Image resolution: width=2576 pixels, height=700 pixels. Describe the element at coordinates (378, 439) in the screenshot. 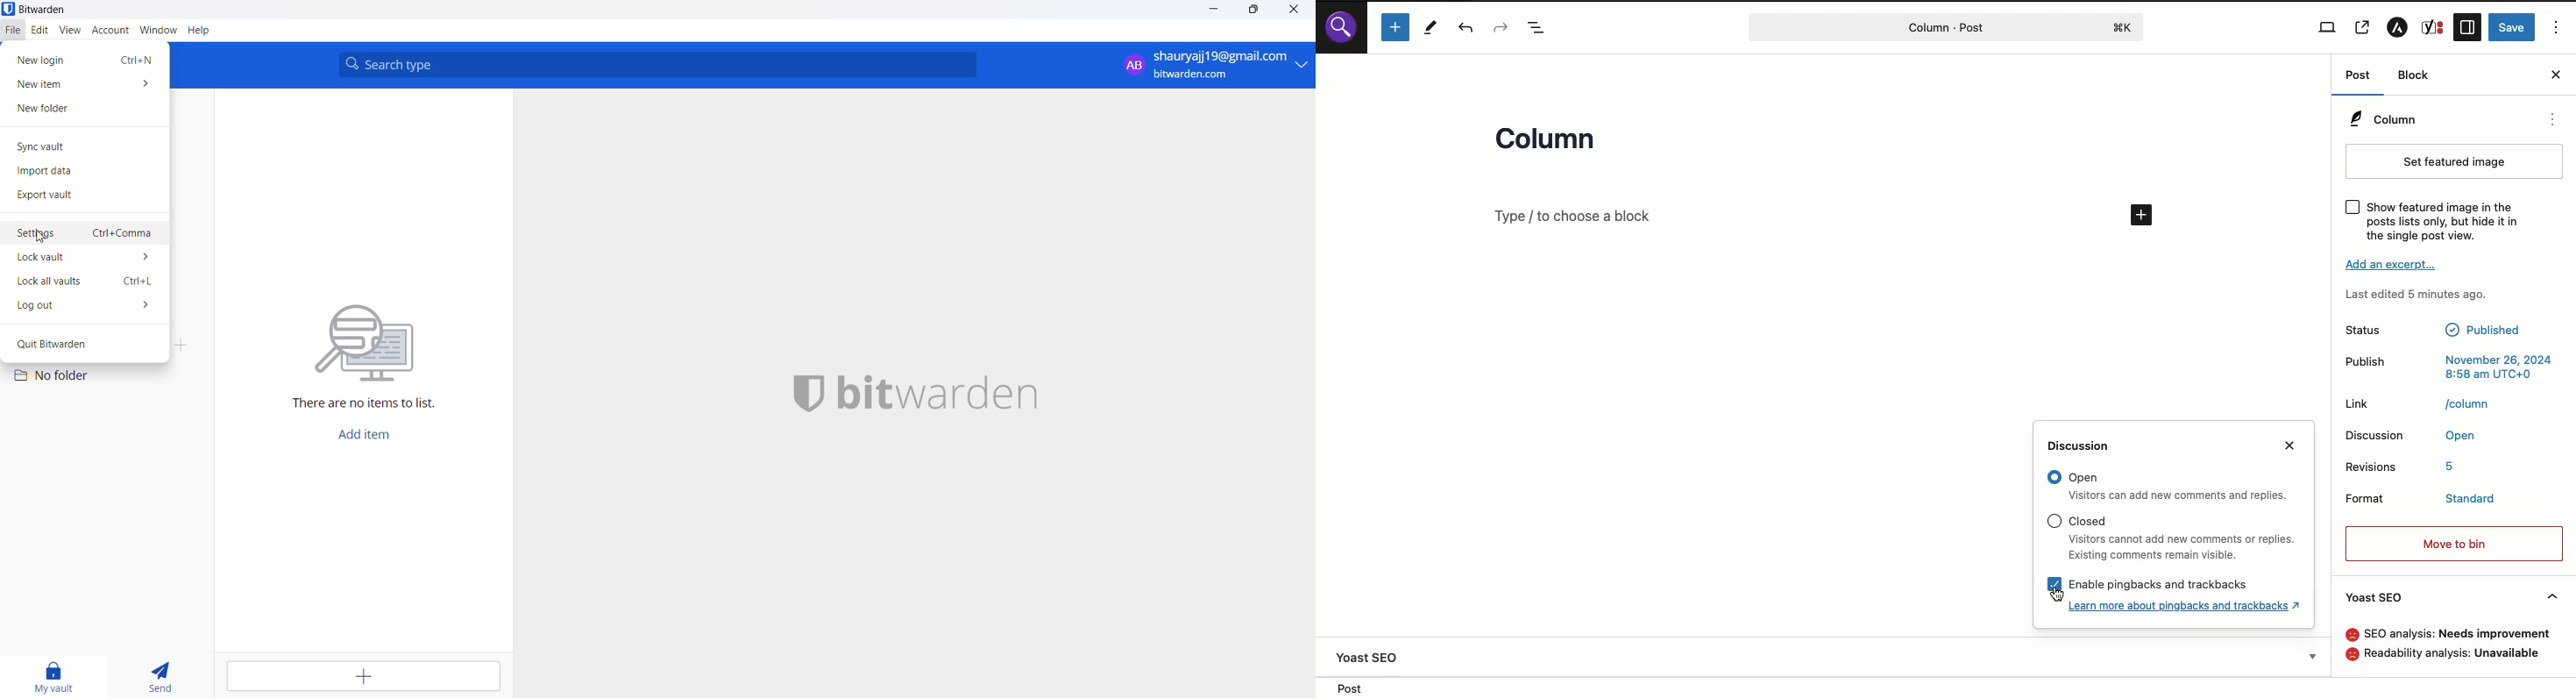

I see `add item` at that location.